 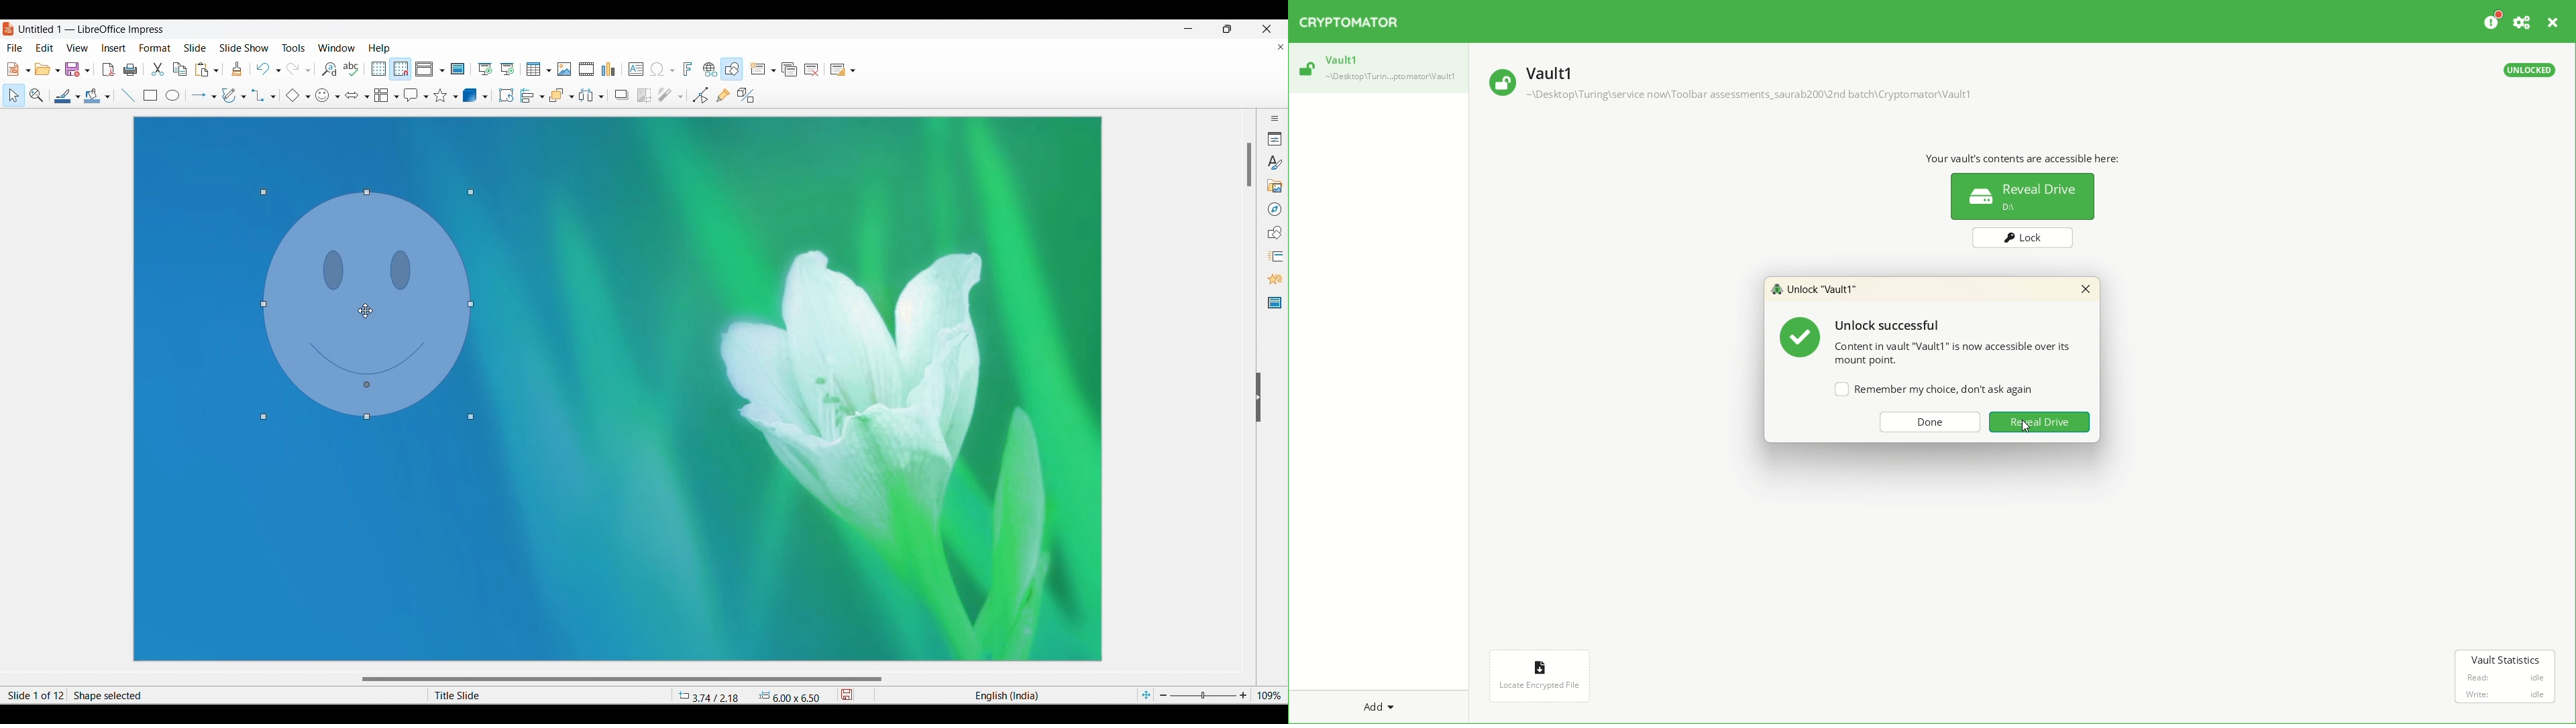 What do you see at coordinates (1305, 71) in the screenshot?
I see `unlocked` at bounding box center [1305, 71].